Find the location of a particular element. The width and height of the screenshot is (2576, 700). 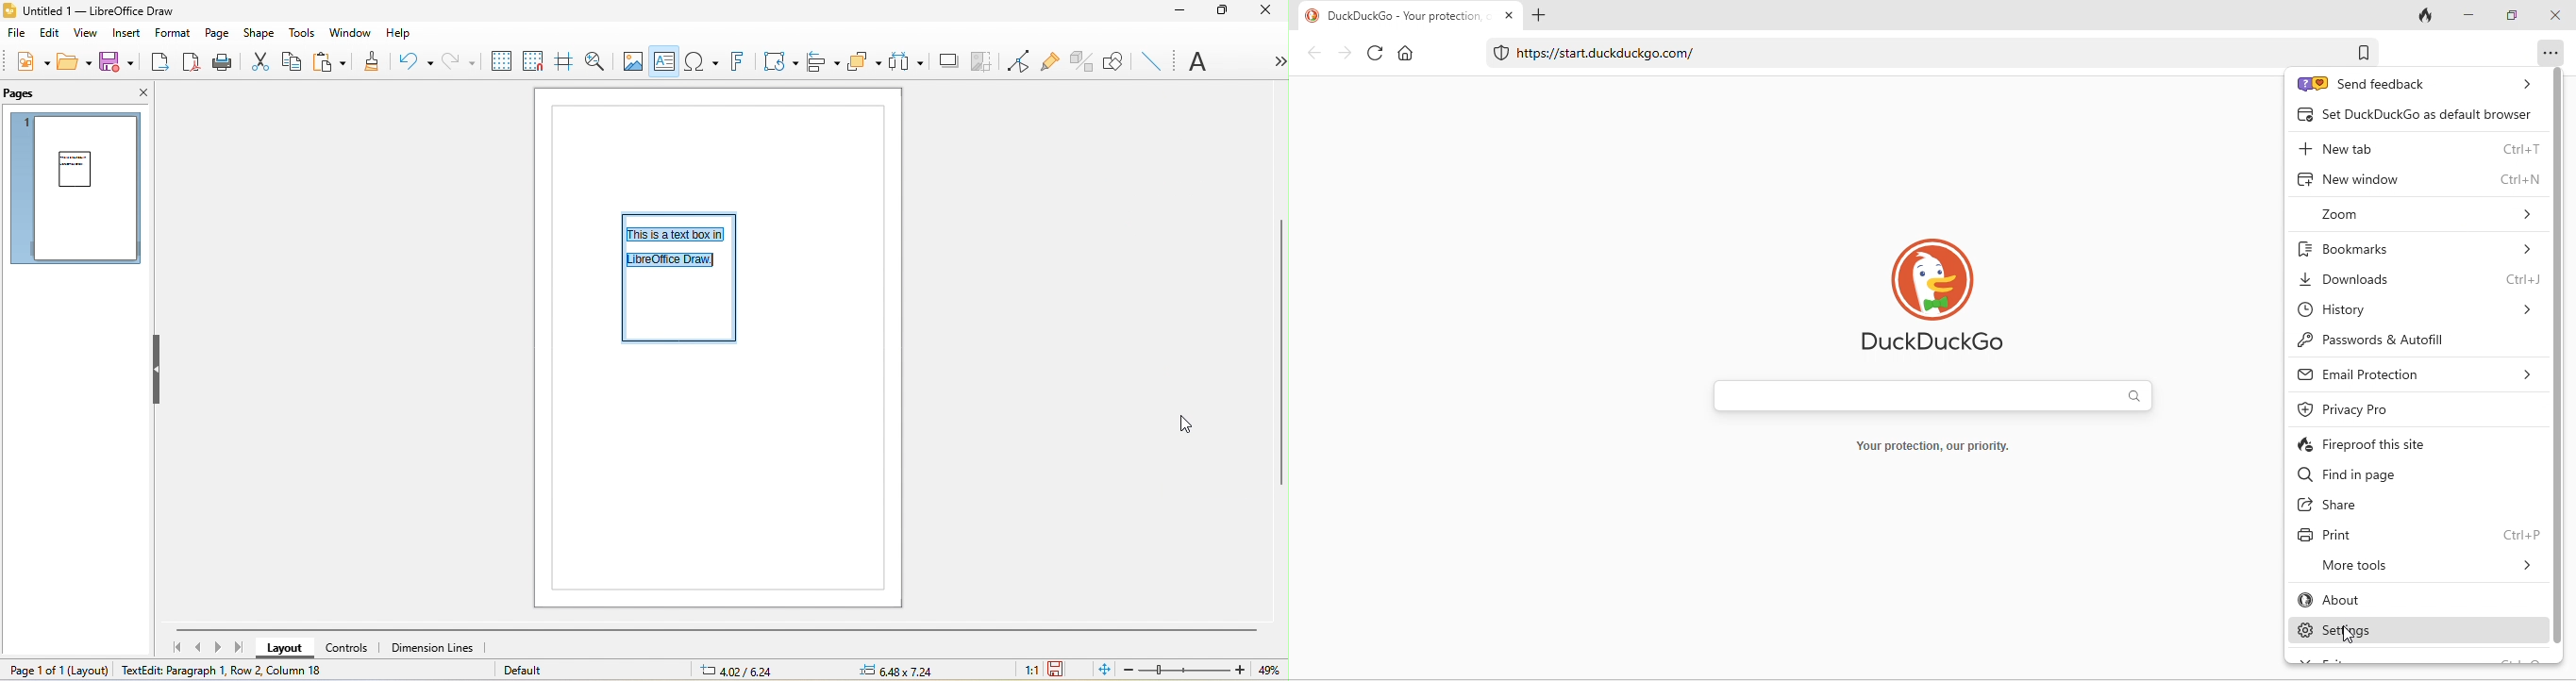

text spacing is located at coordinates (81, 190).